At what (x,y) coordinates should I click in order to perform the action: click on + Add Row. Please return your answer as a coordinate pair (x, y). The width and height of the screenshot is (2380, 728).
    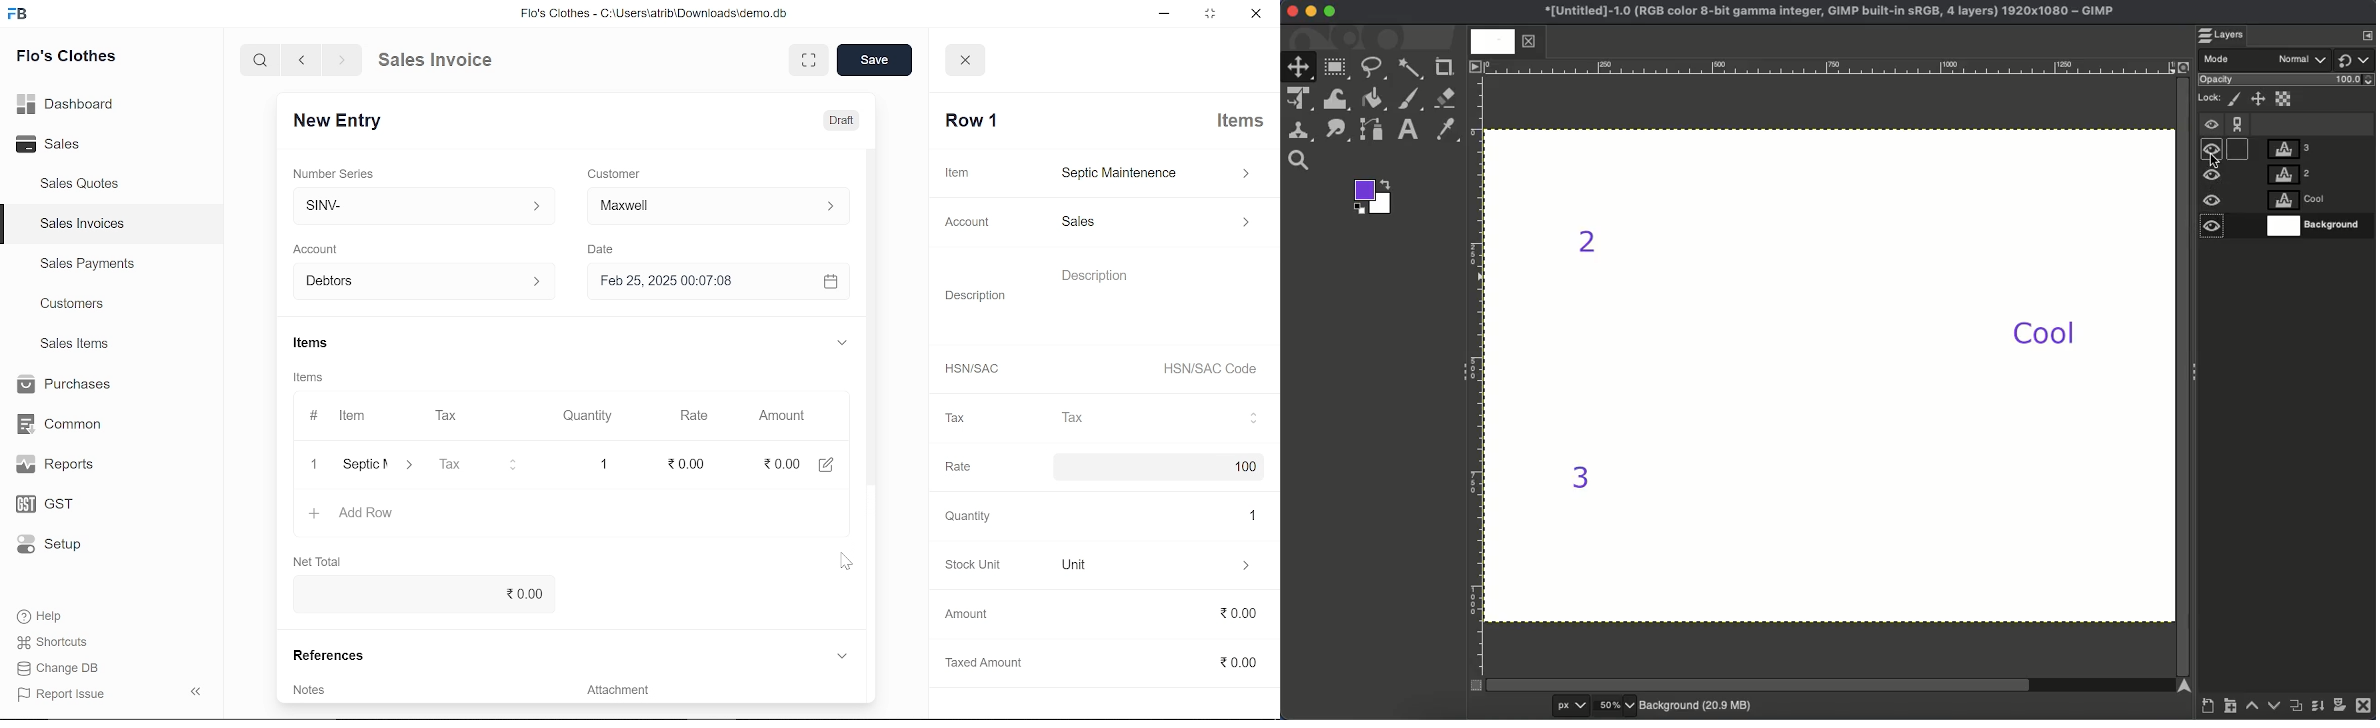
    Looking at the image, I should click on (357, 514).